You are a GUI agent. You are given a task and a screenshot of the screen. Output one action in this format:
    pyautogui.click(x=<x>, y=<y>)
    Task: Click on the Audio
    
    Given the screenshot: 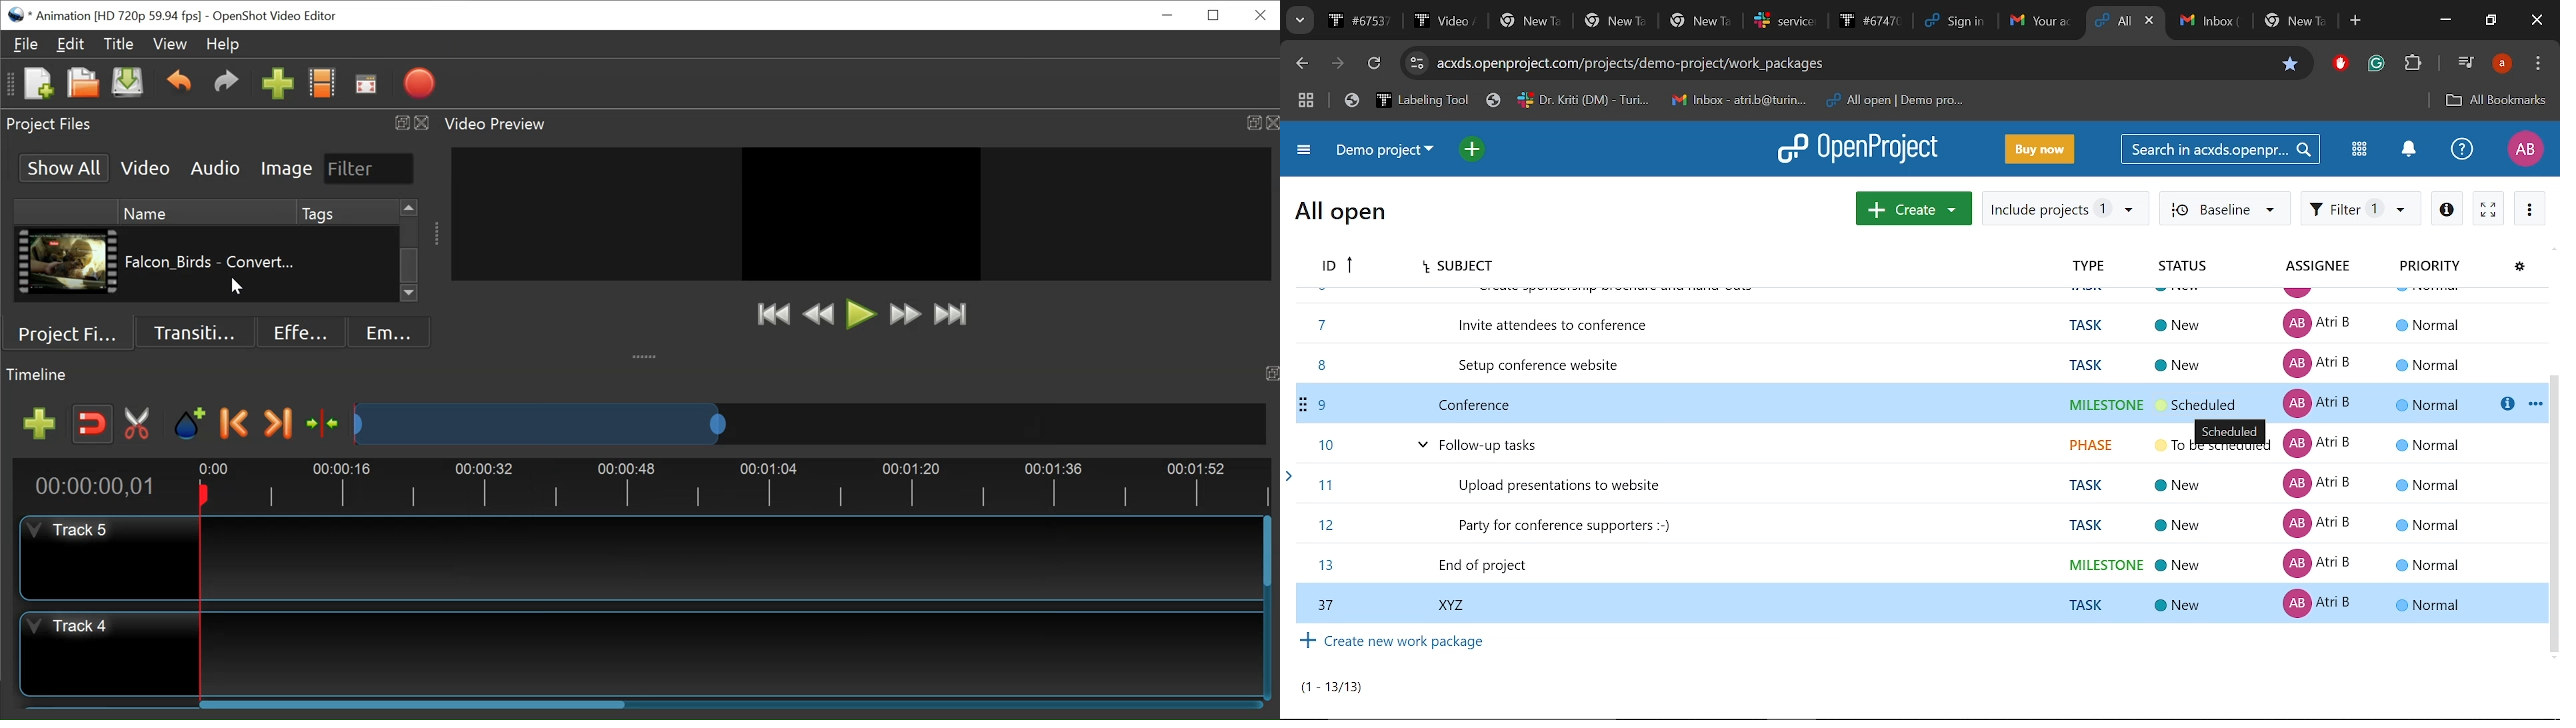 What is the action you would take?
    pyautogui.click(x=217, y=169)
    